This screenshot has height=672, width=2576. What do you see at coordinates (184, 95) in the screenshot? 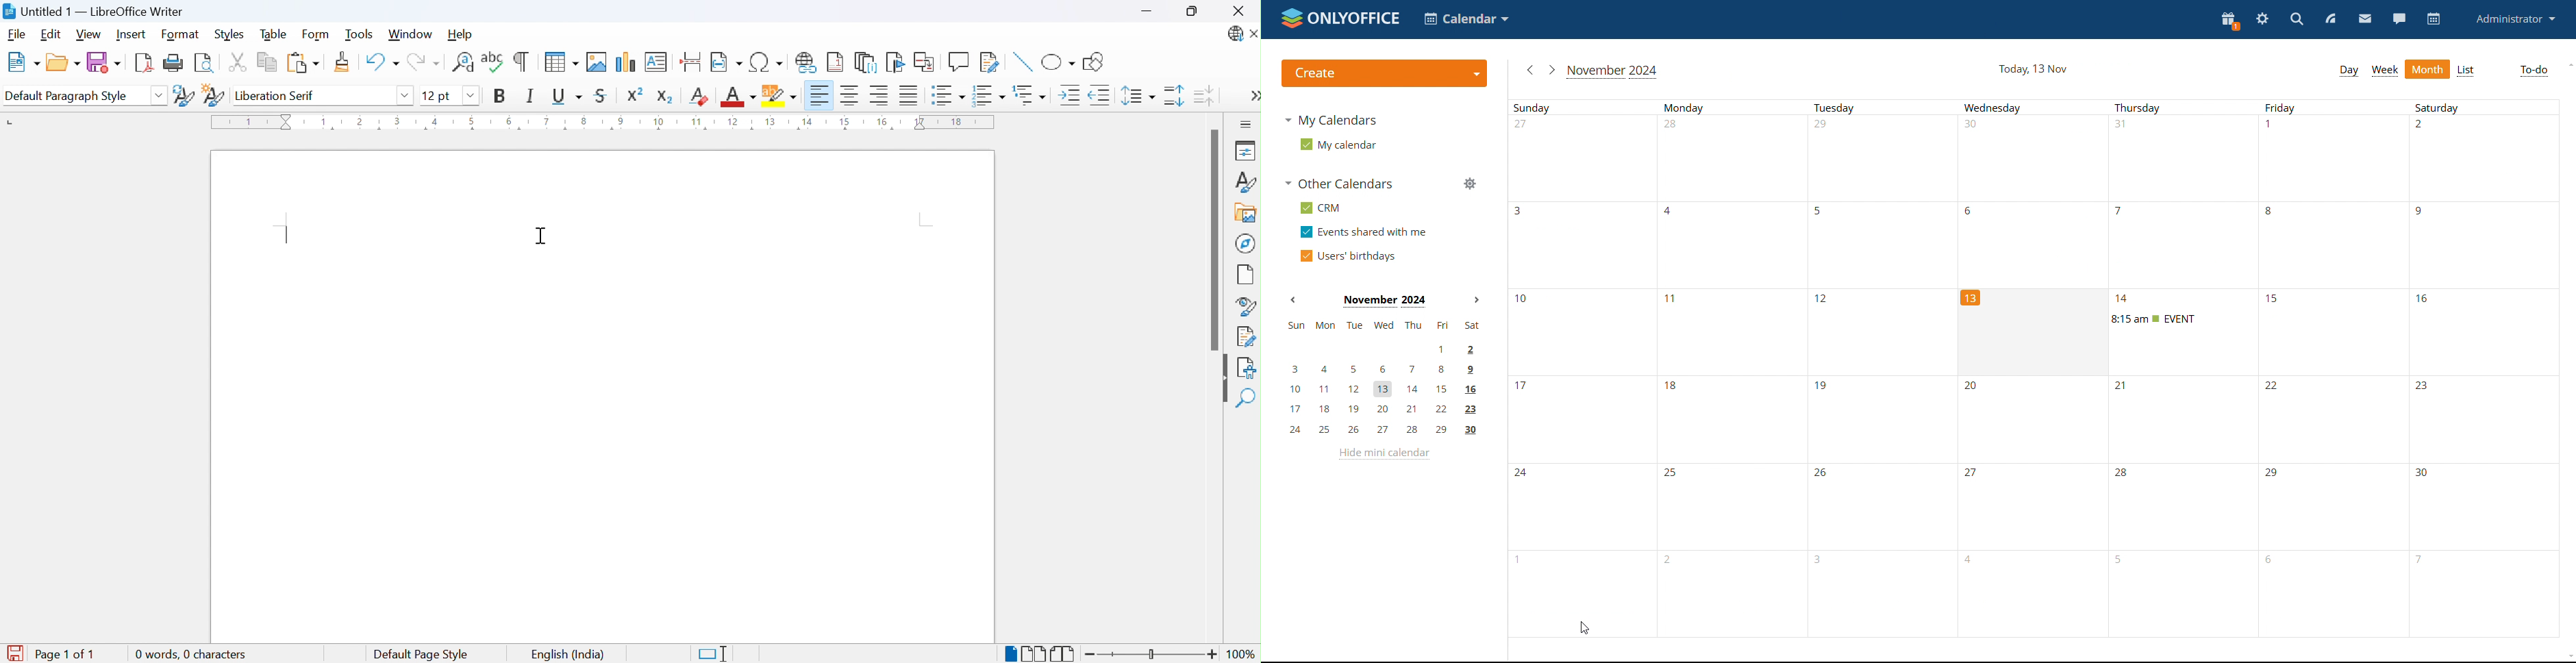
I see `Update selected style` at bounding box center [184, 95].